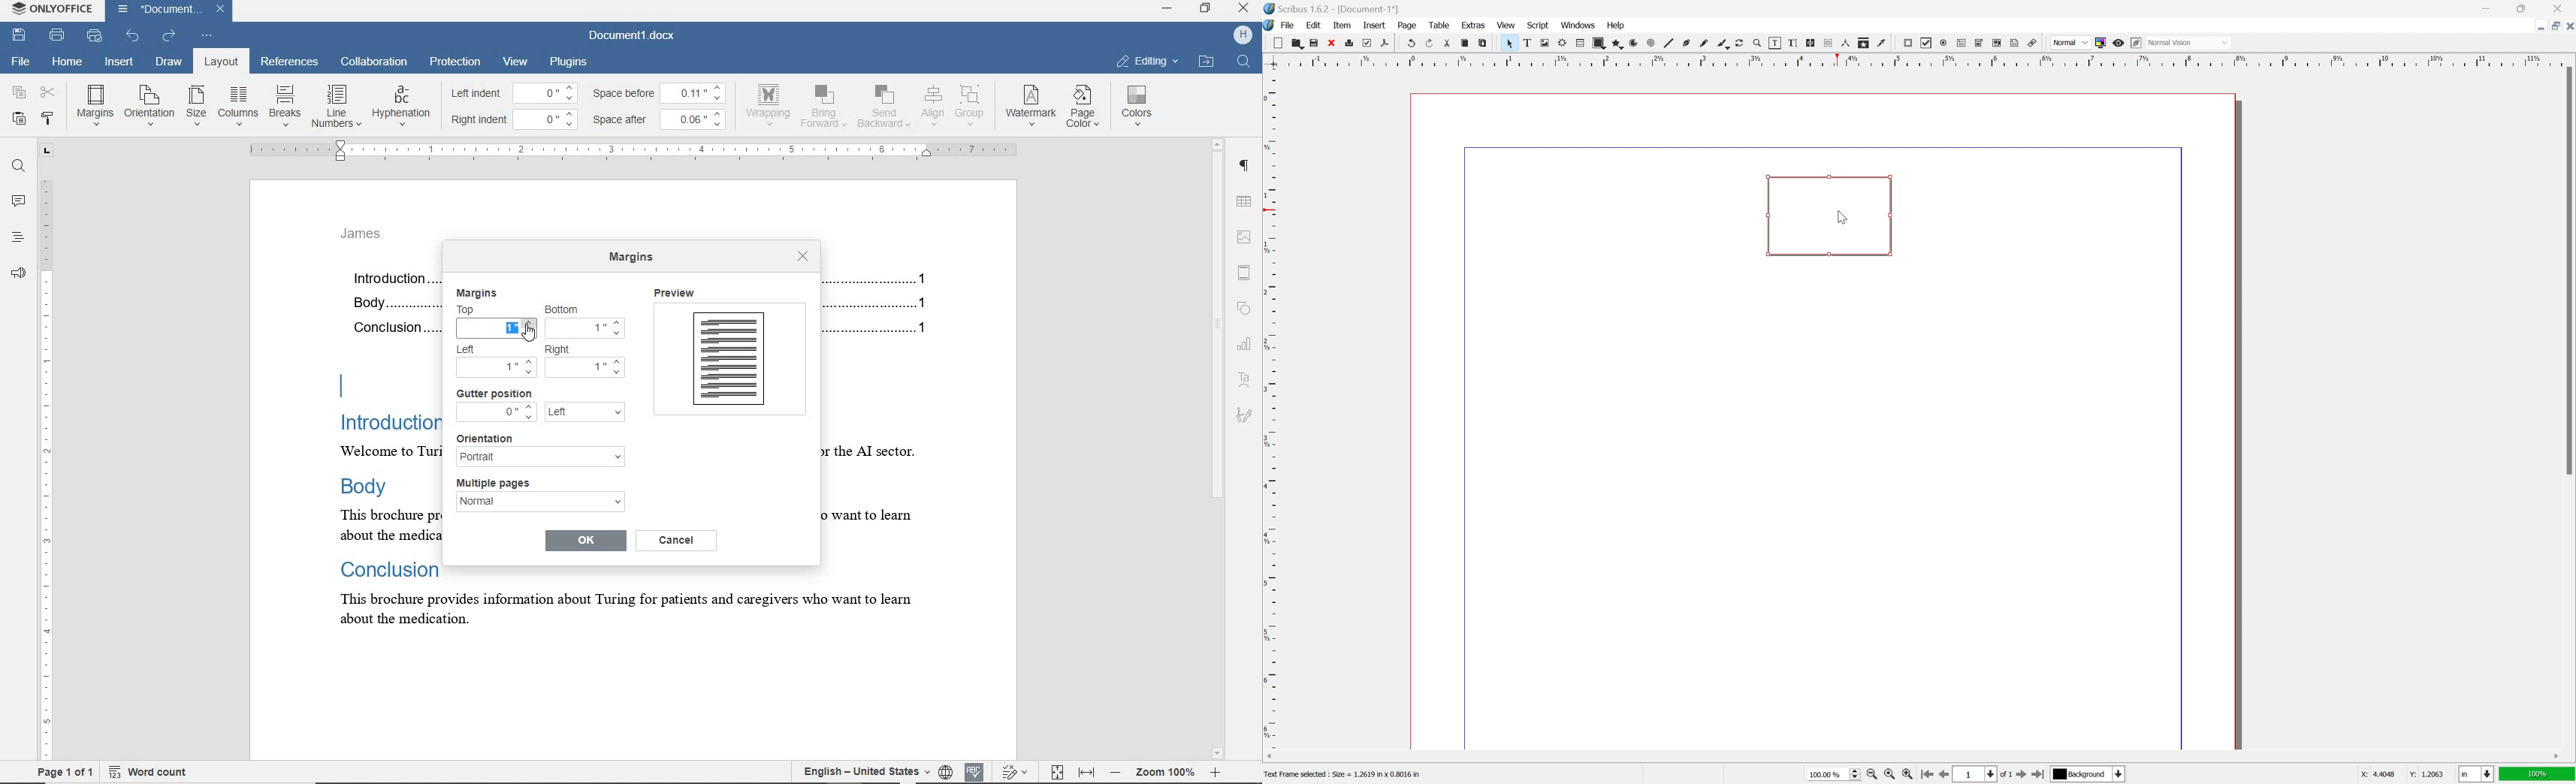 The width and height of the screenshot is (2576, 784). I want to click on image frame, so click(1545, 43).